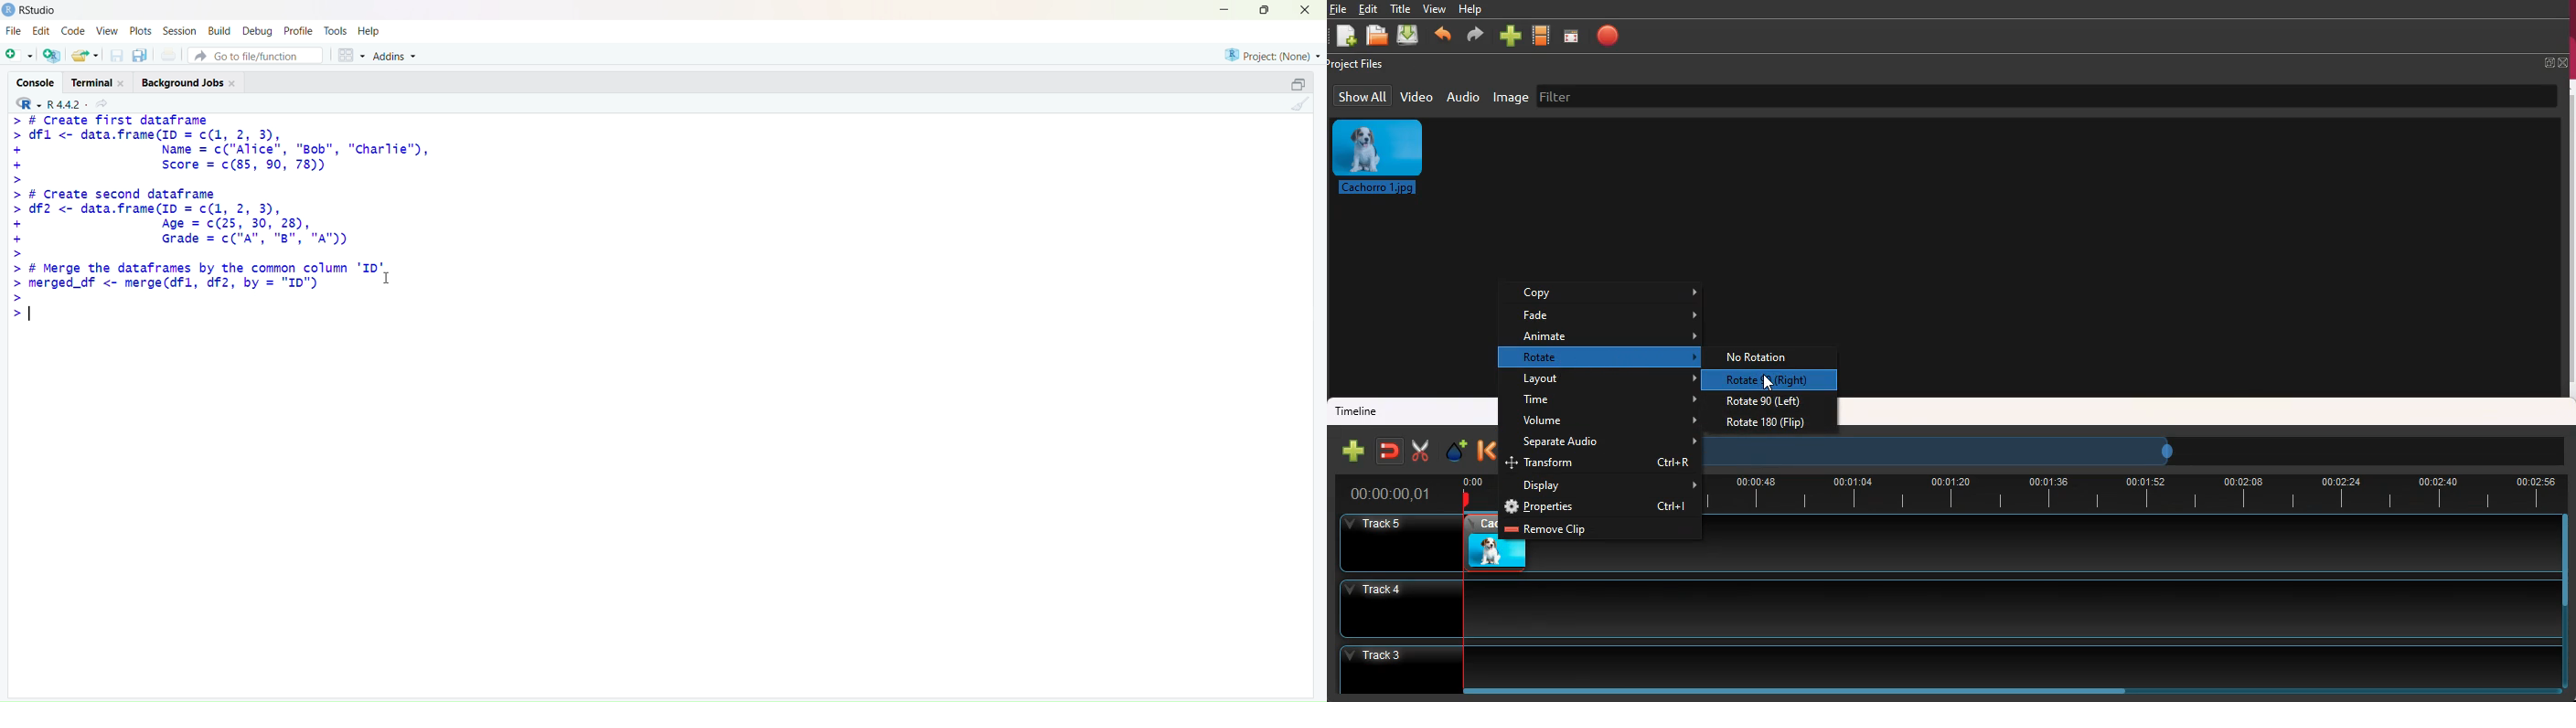 This screenshot has width=2576, height=728. I want to click on Background Jobs, so click(190, 82).